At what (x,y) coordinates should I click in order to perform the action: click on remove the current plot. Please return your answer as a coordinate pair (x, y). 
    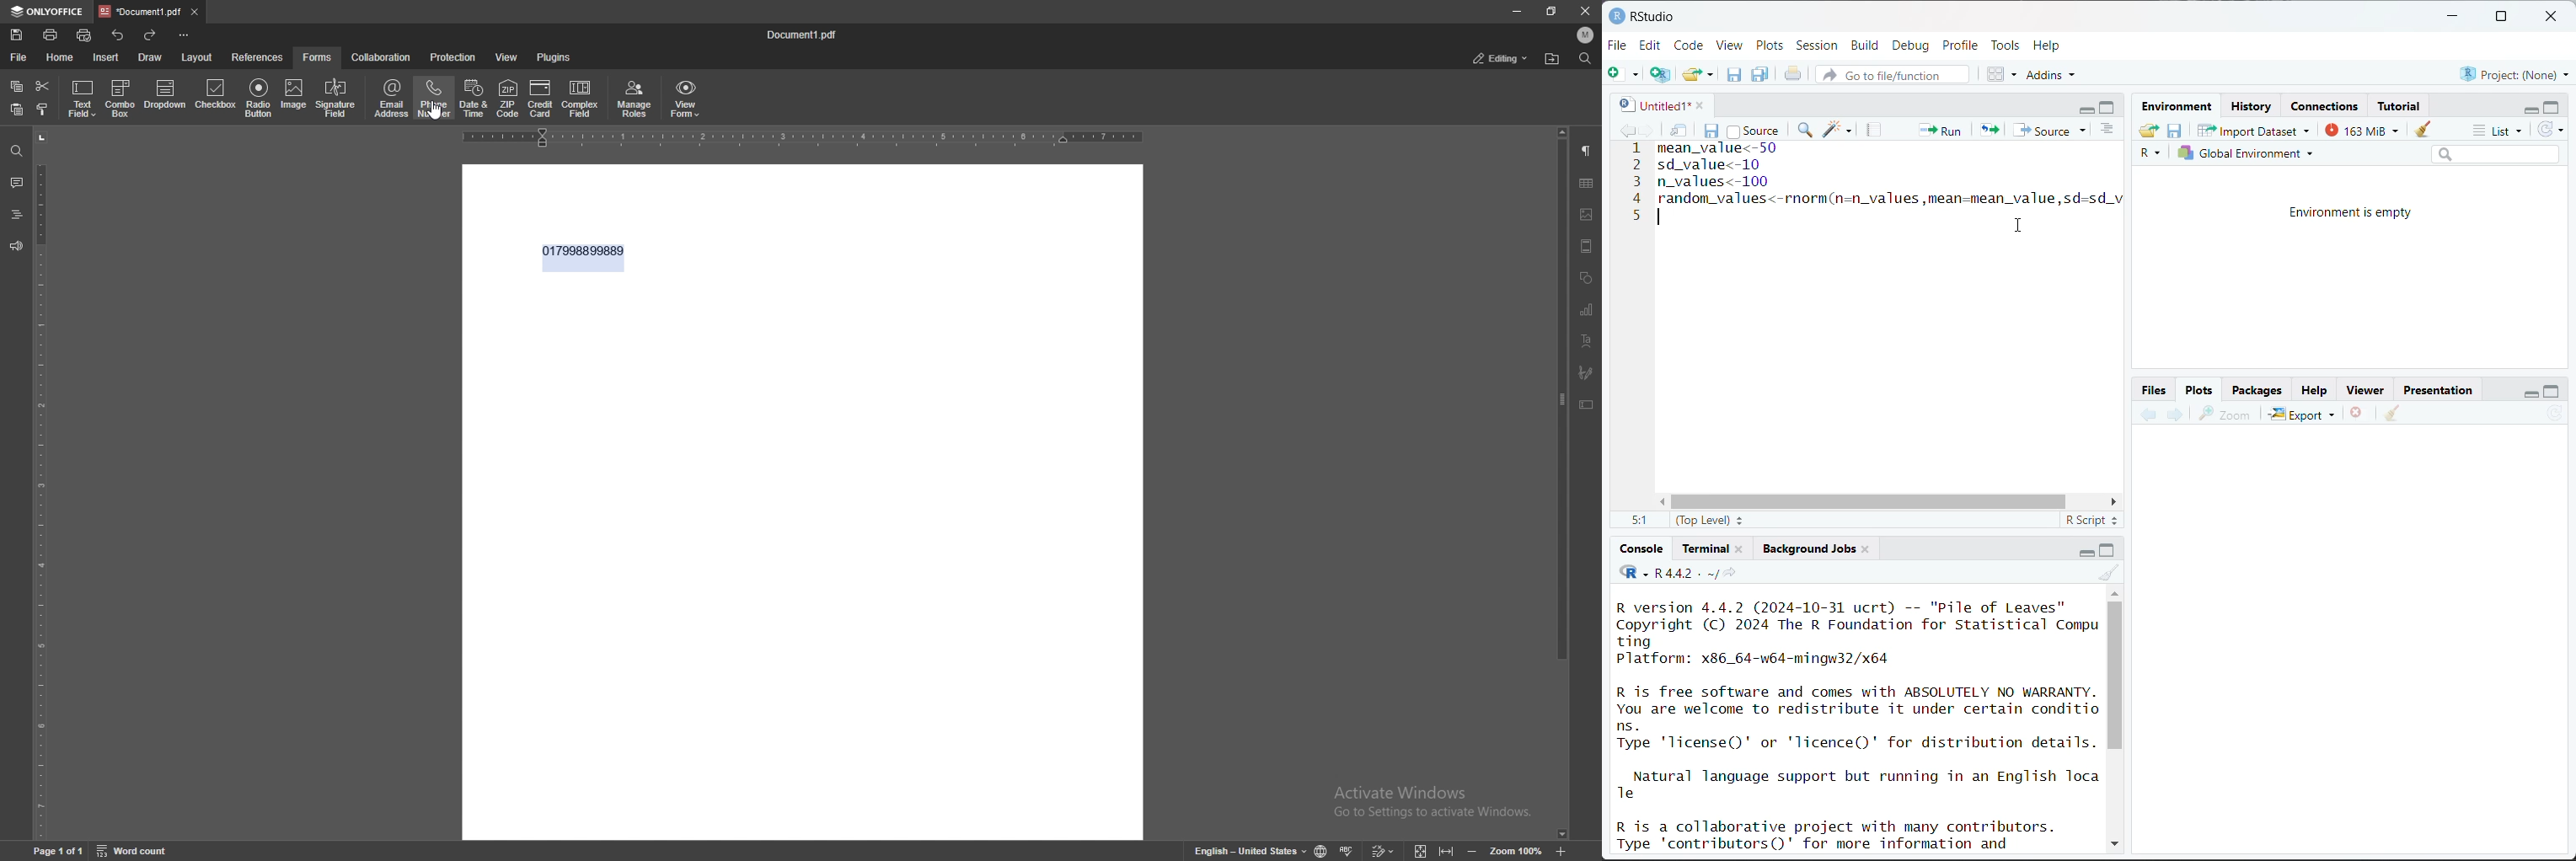
    Looking at the image, I should click on (2357, 415).